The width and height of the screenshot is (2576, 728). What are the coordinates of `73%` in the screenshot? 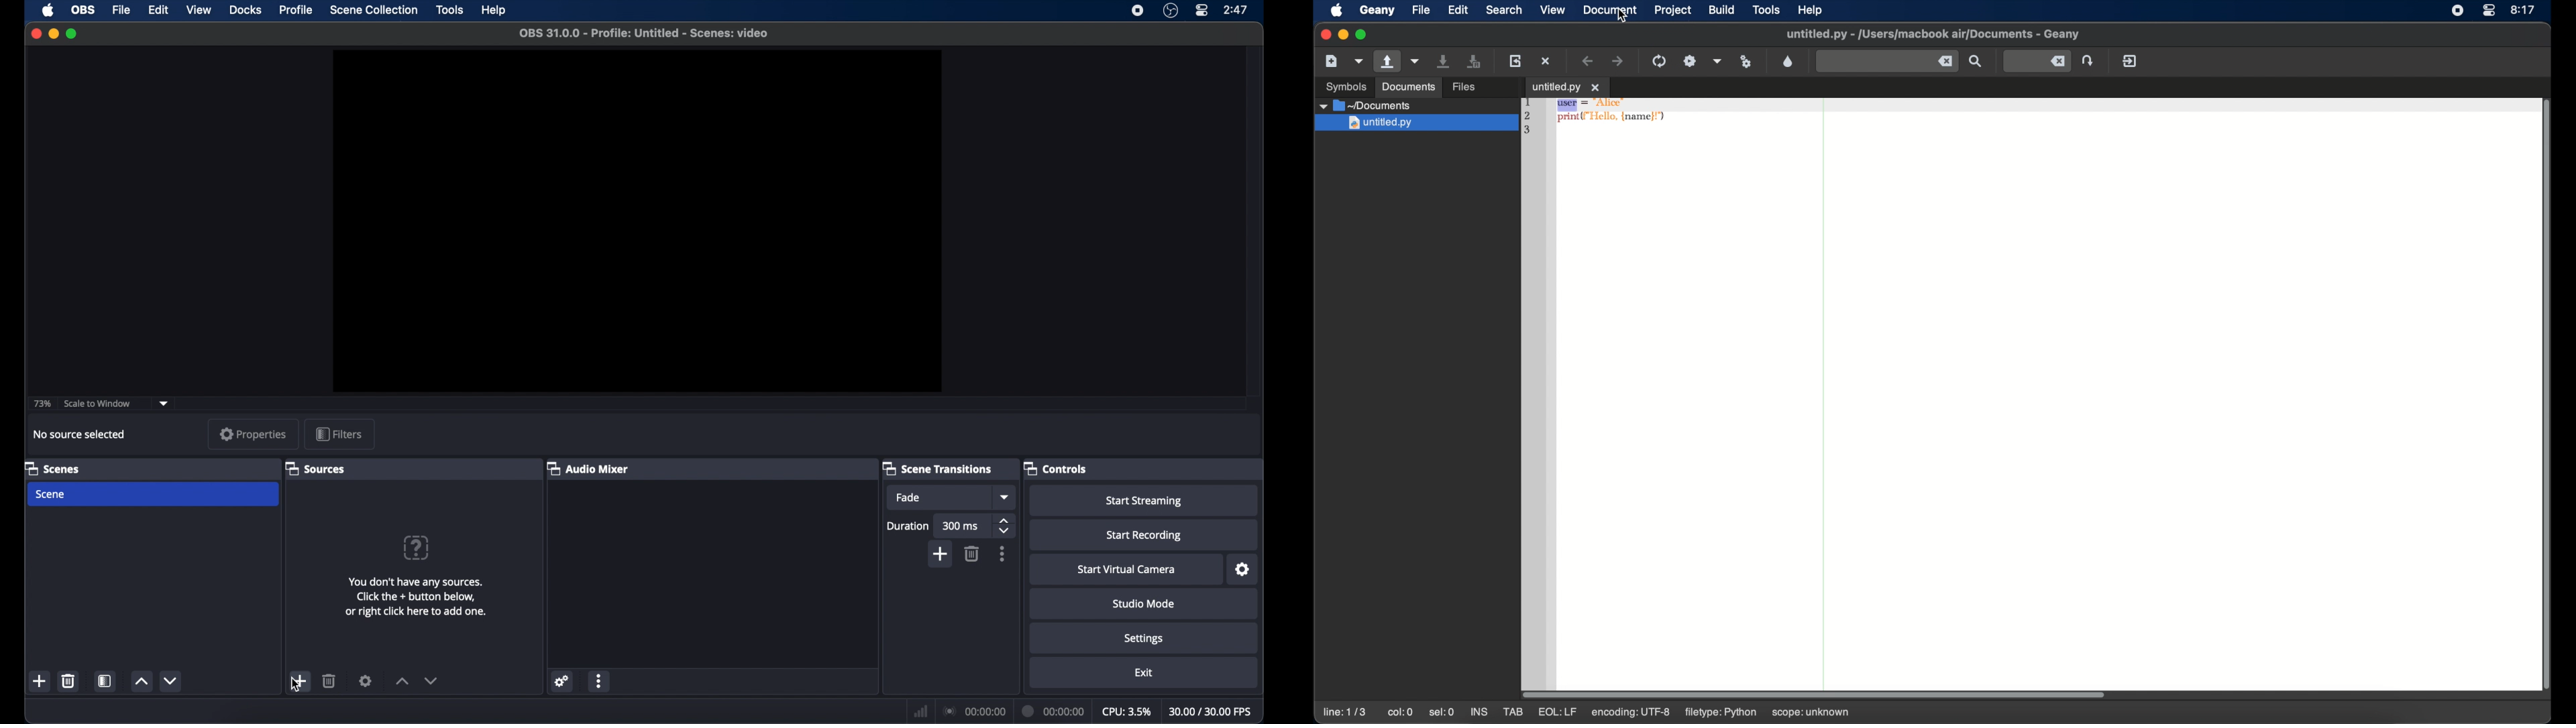 It's located at (43, 404).